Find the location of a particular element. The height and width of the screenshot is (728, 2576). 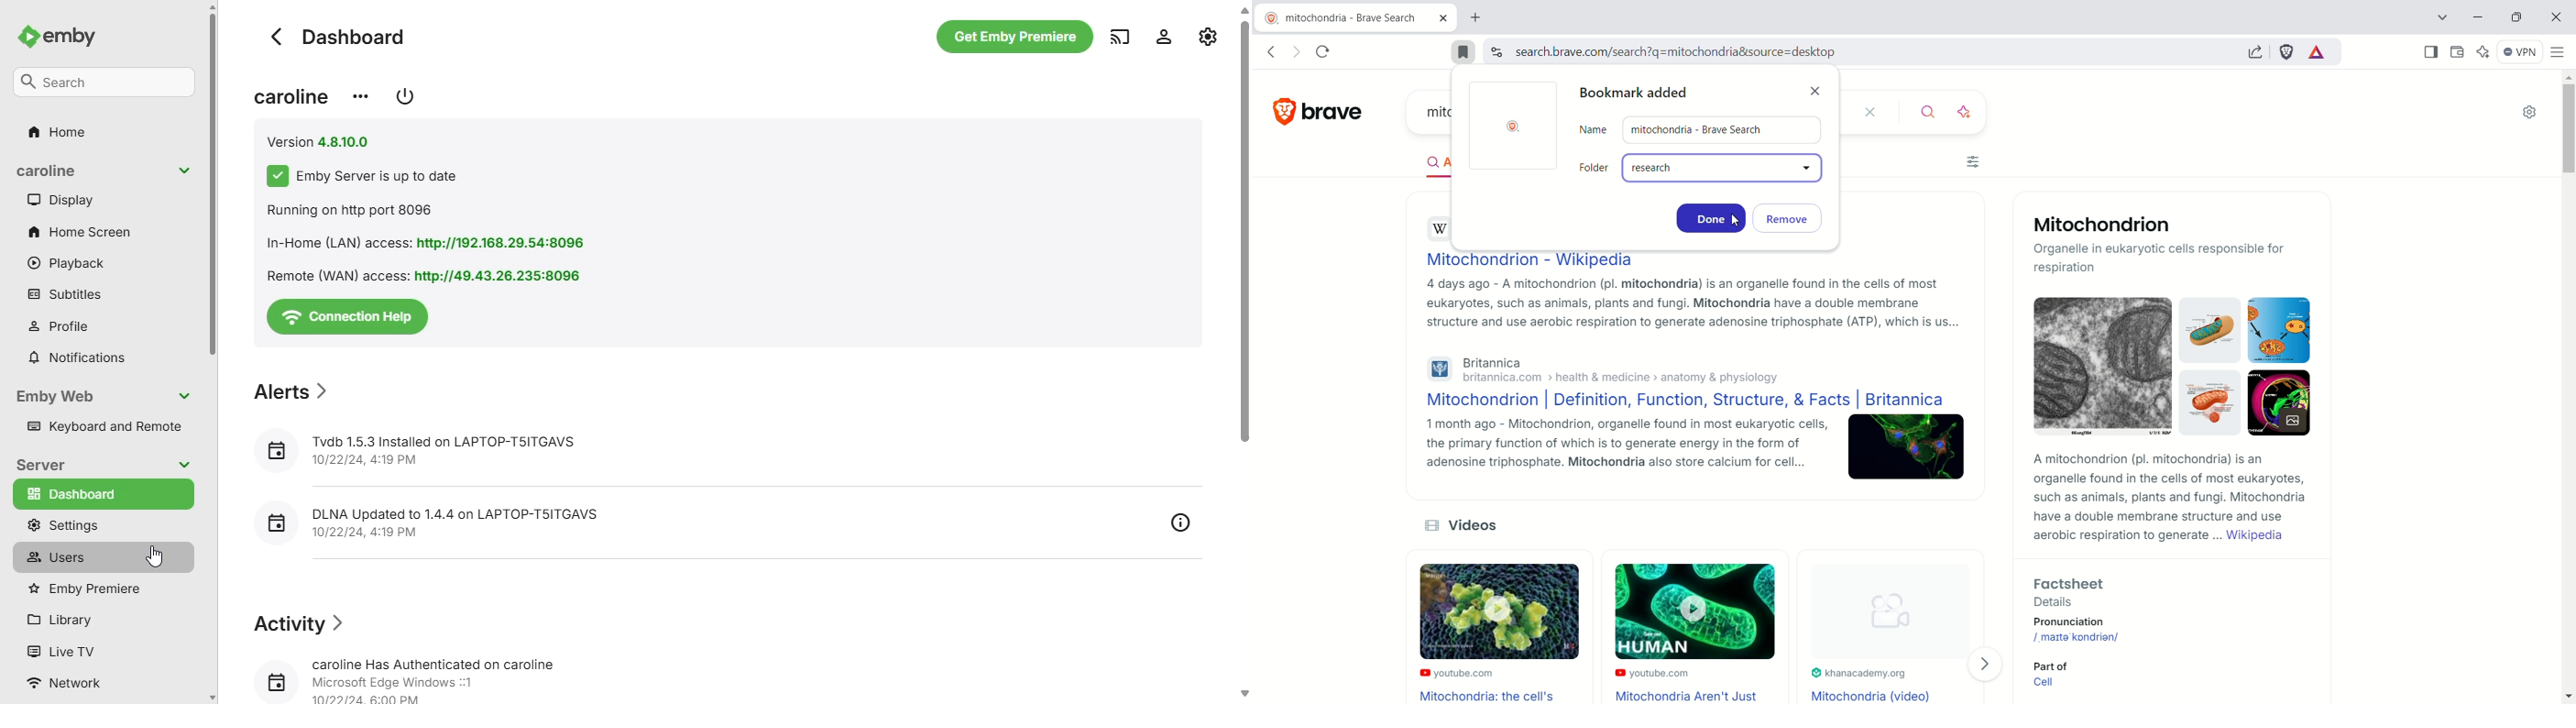

get emby premiere is located at coordinates (1016, 36).